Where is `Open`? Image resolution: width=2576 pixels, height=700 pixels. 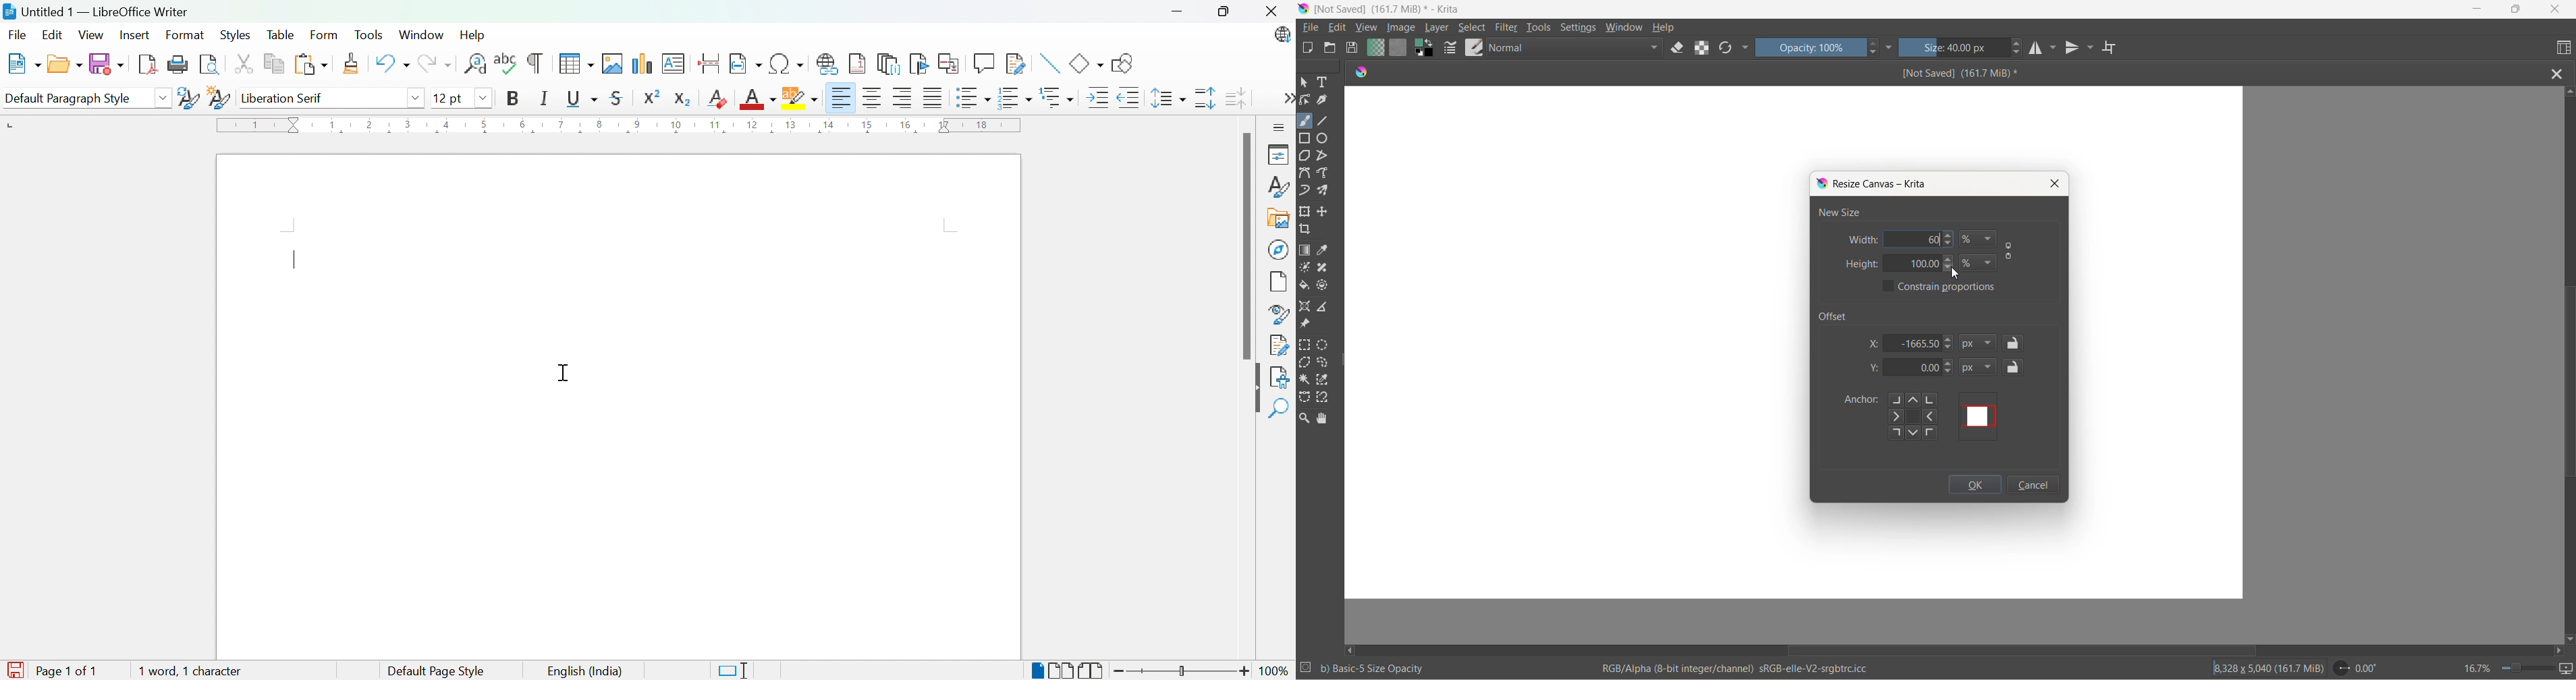 Open is located at coordinates (65, 65).